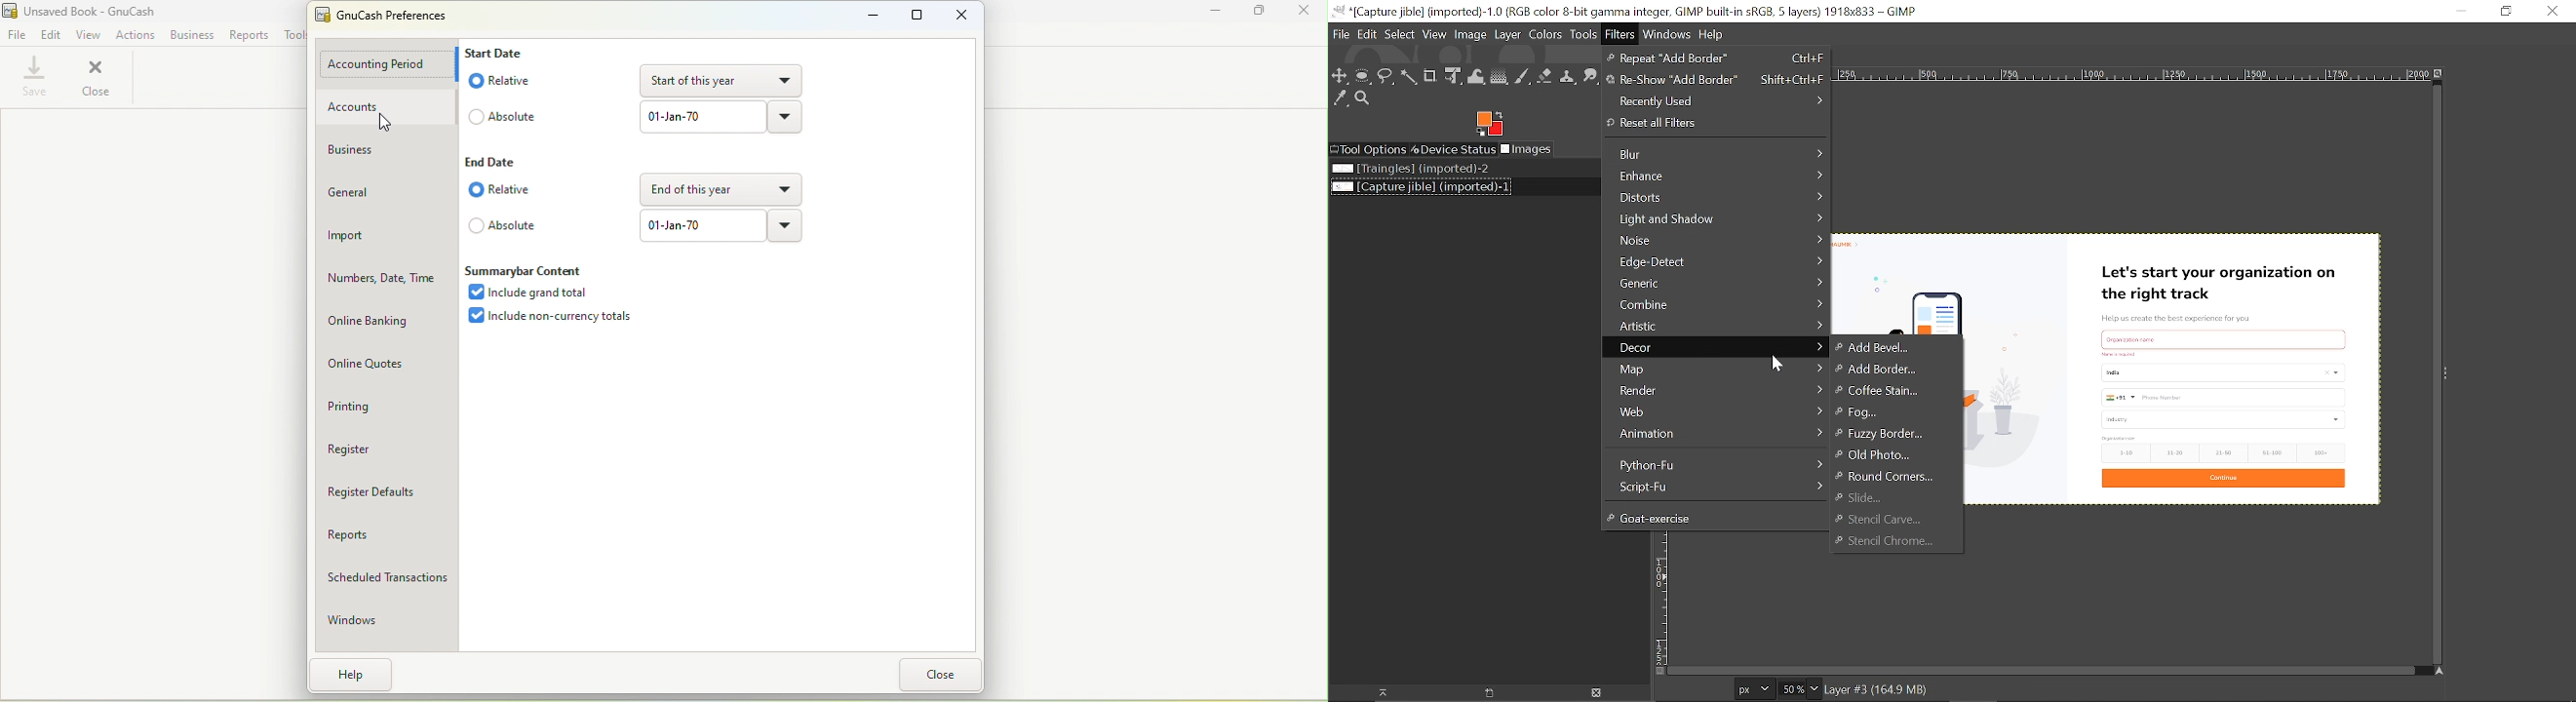 The image size is (2576, 728). I want to click on Register defaults, so click(385, 490).